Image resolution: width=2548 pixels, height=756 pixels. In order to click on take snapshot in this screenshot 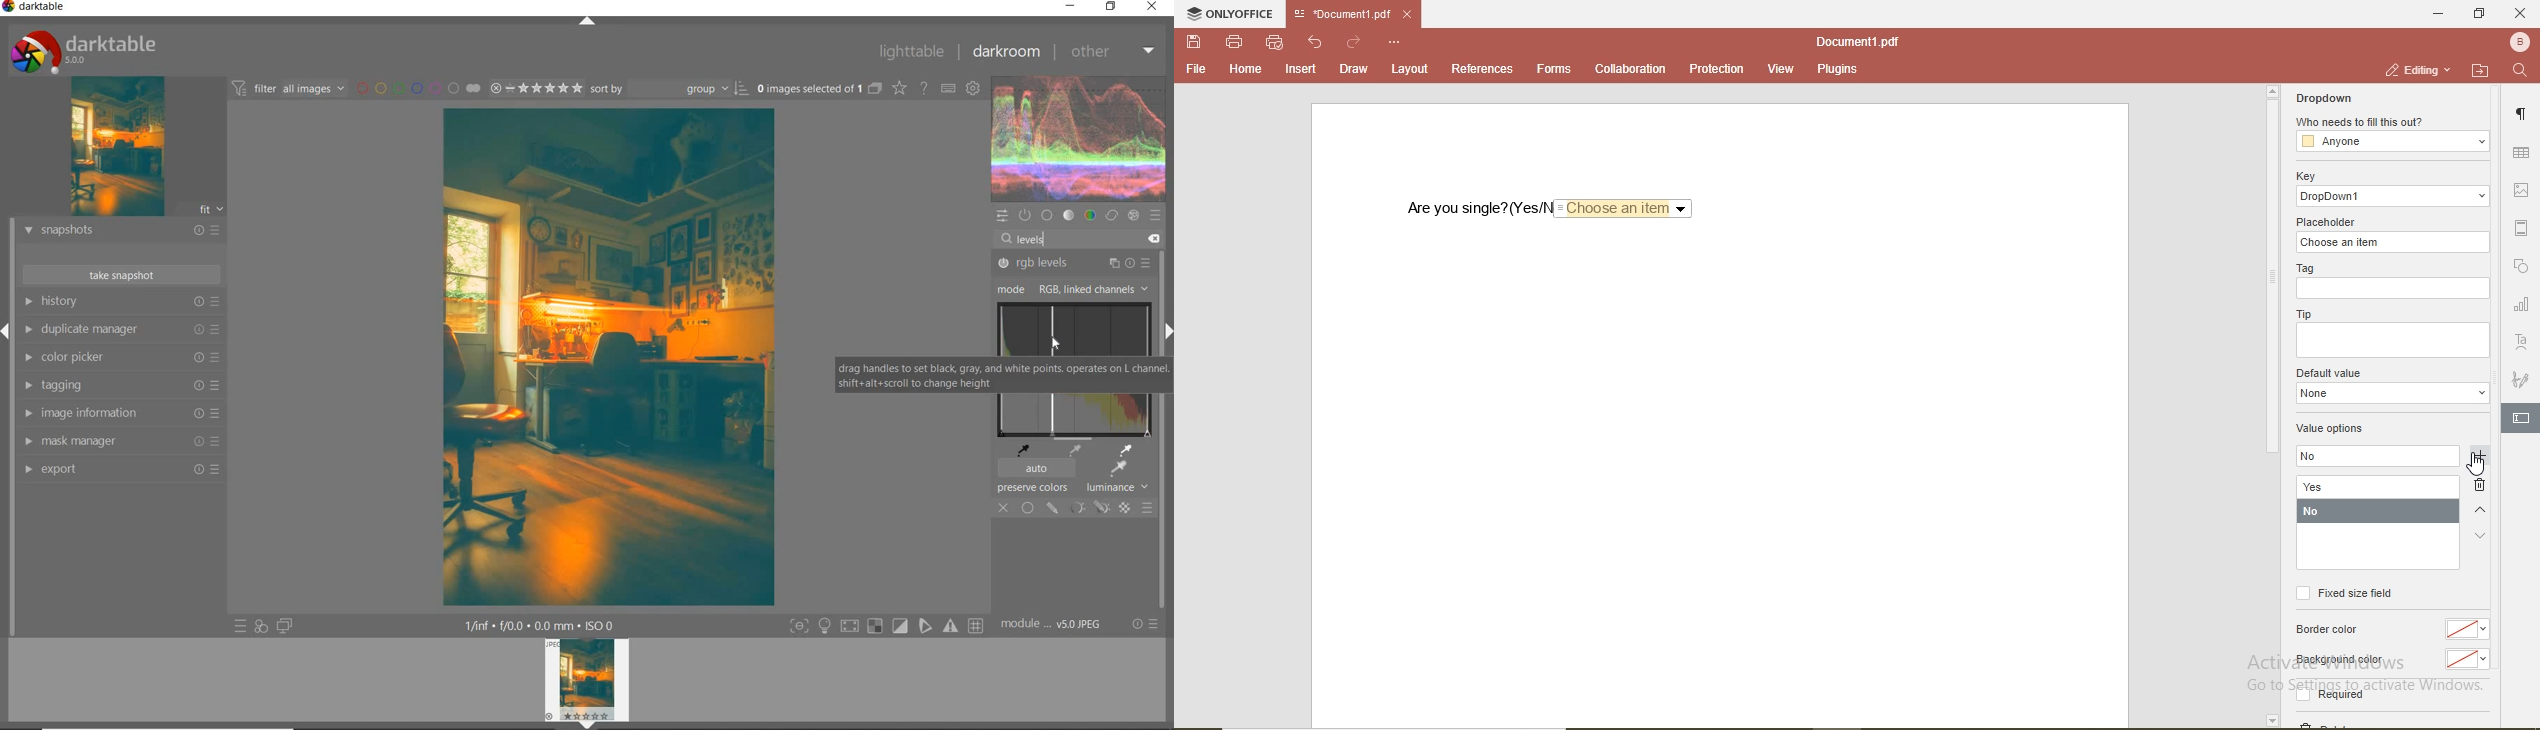, I will do `click(123, 274)`.